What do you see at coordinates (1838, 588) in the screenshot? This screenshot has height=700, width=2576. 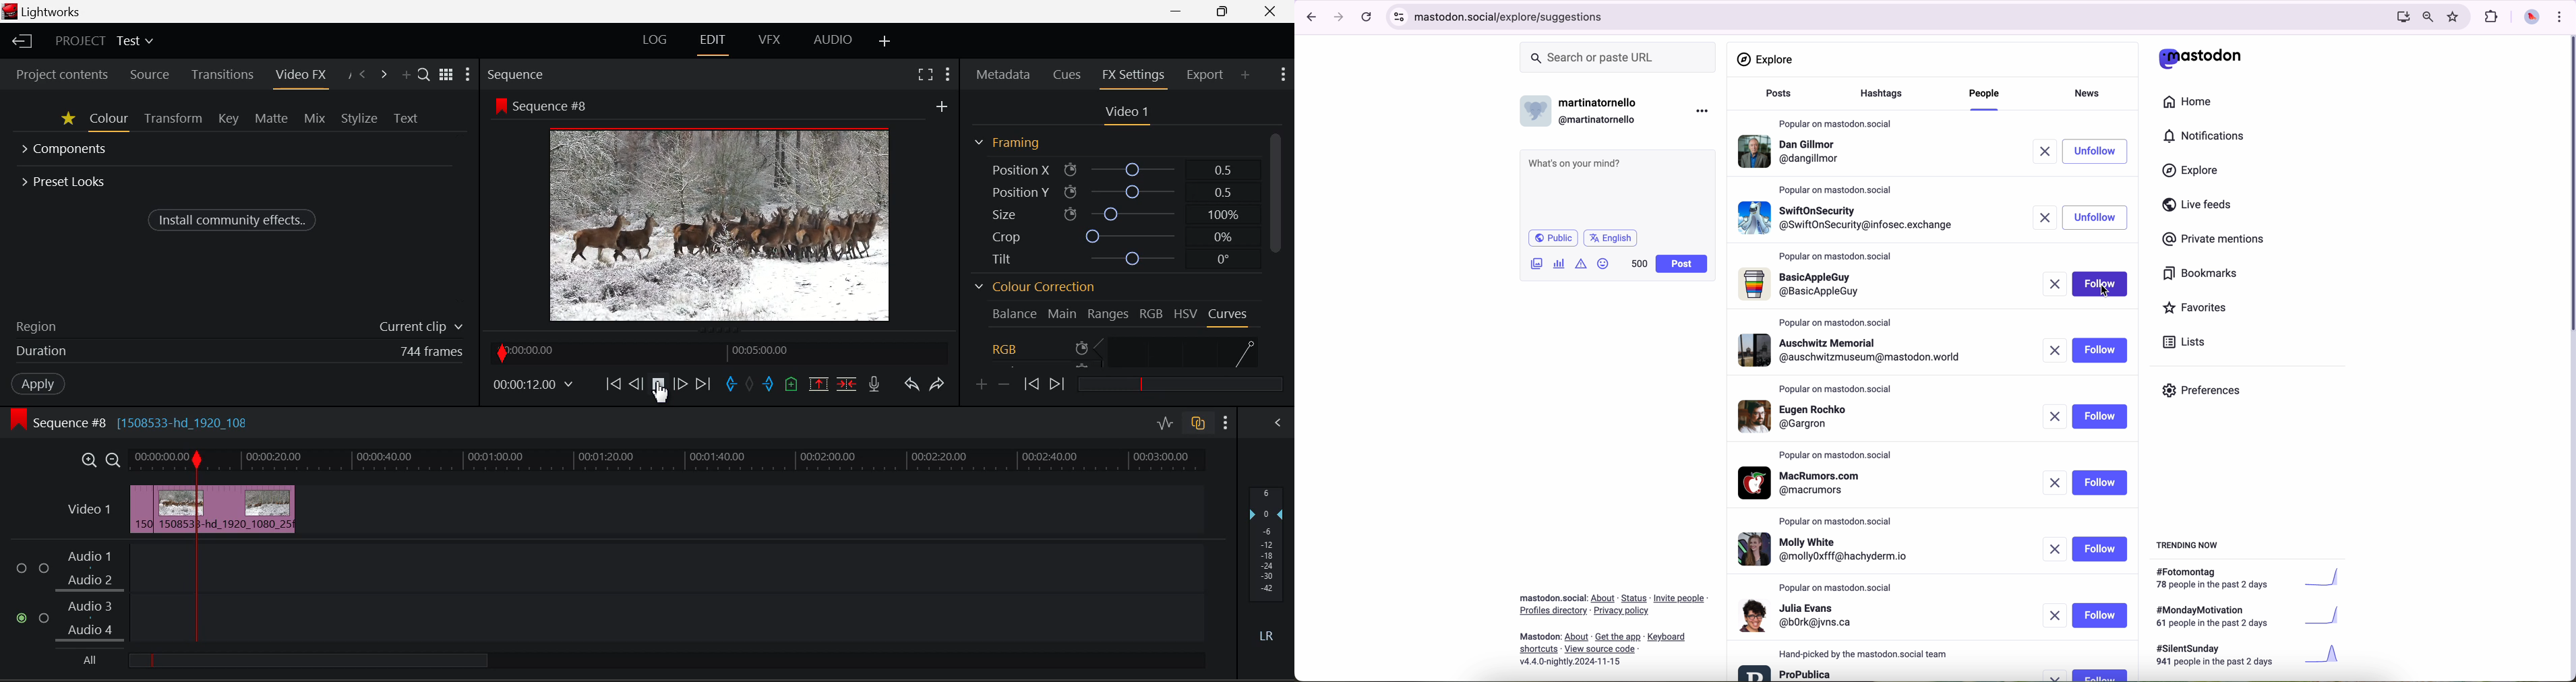 I see `popular on mastodon.social` at bounding box center [1838, 588].